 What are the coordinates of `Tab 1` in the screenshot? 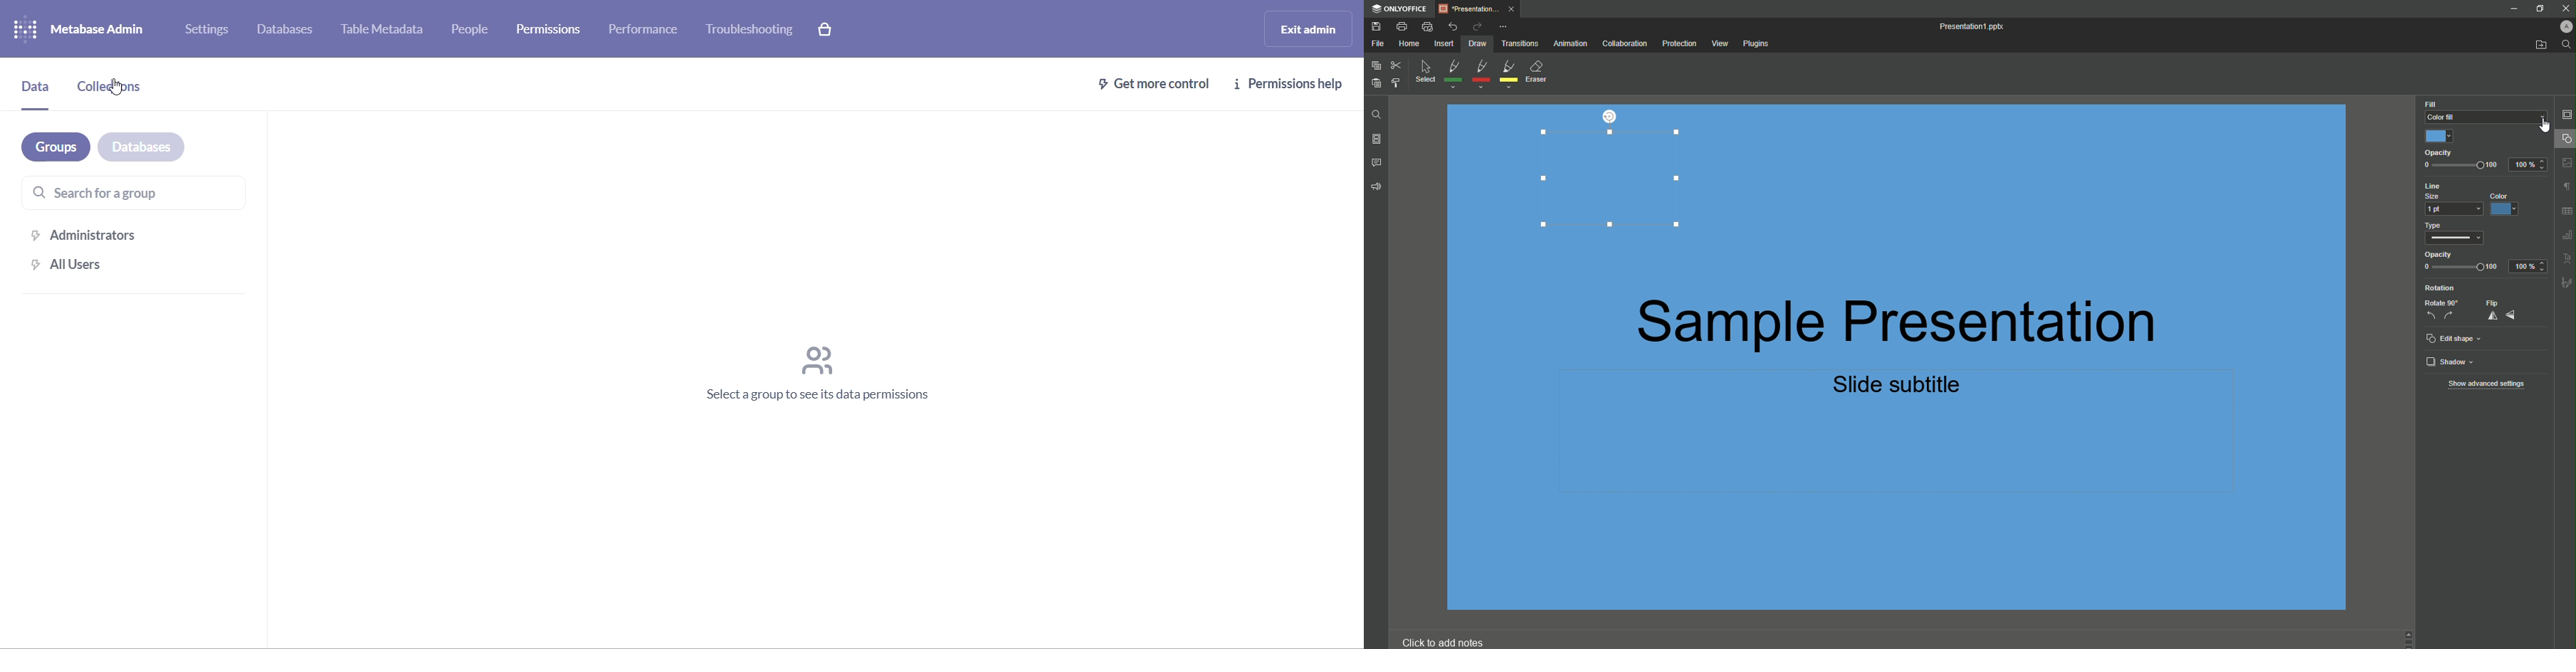 It's located at (1481, 9).